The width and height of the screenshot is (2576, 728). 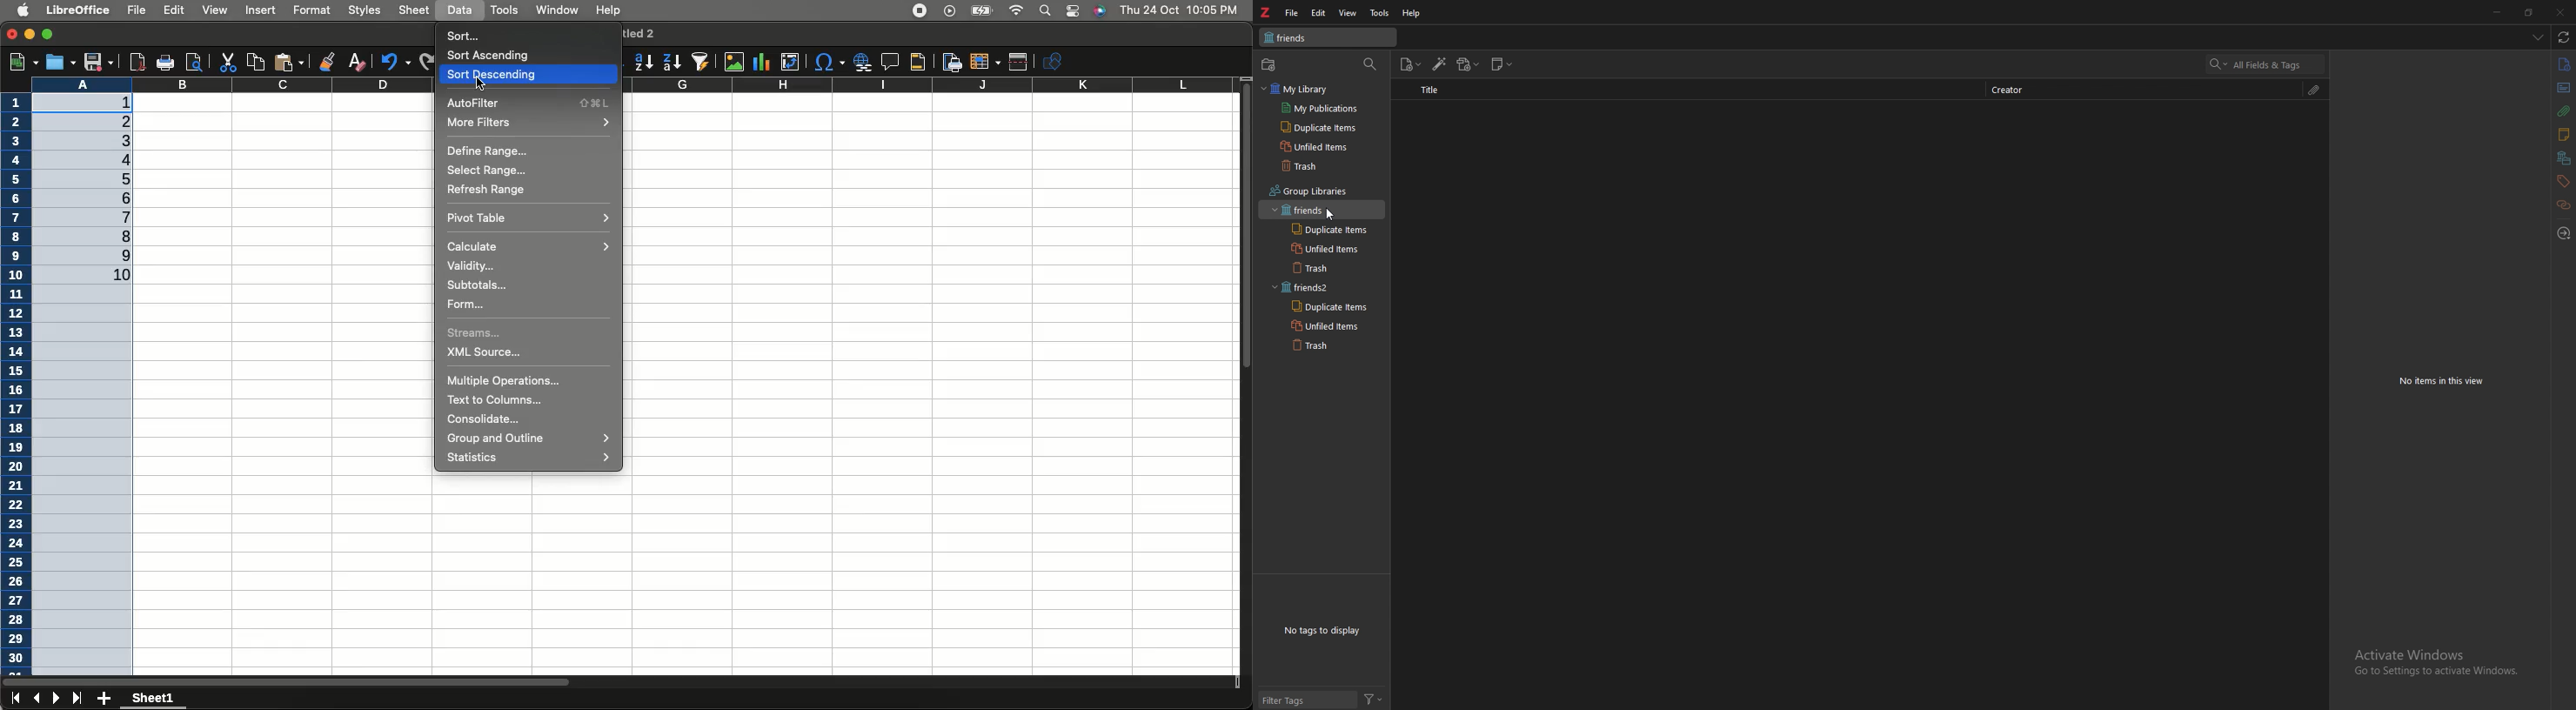 I want to click on Video player, so click(x=947, y=10).